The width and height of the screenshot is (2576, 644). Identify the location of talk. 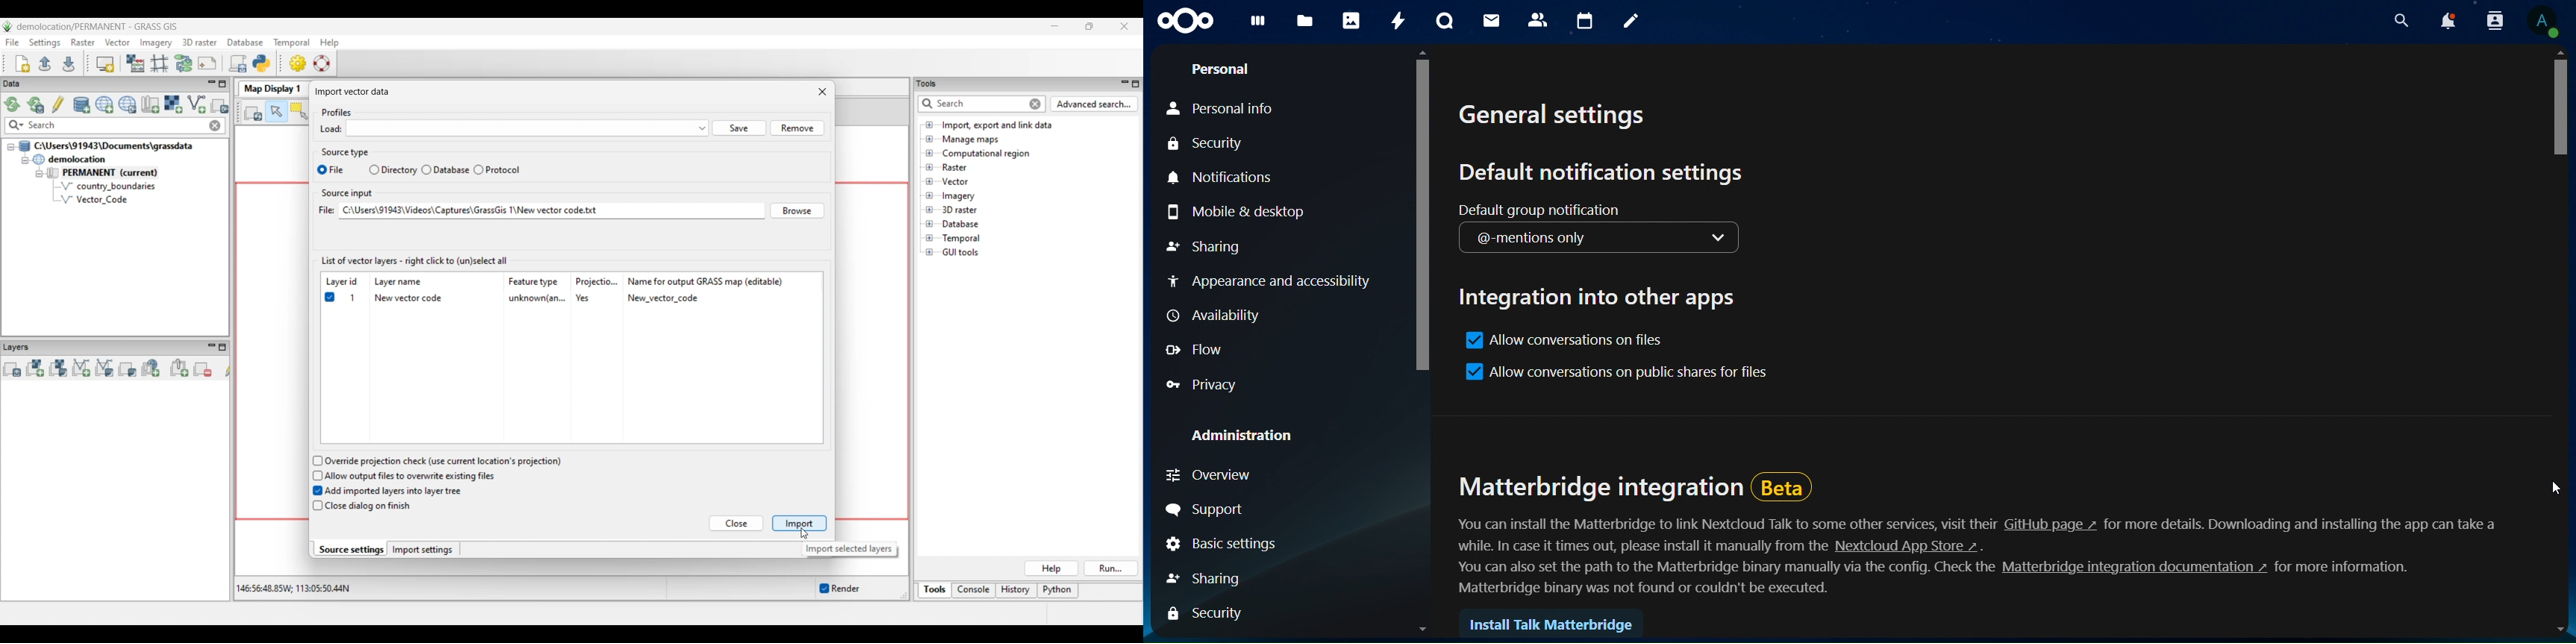
(1446, 21).